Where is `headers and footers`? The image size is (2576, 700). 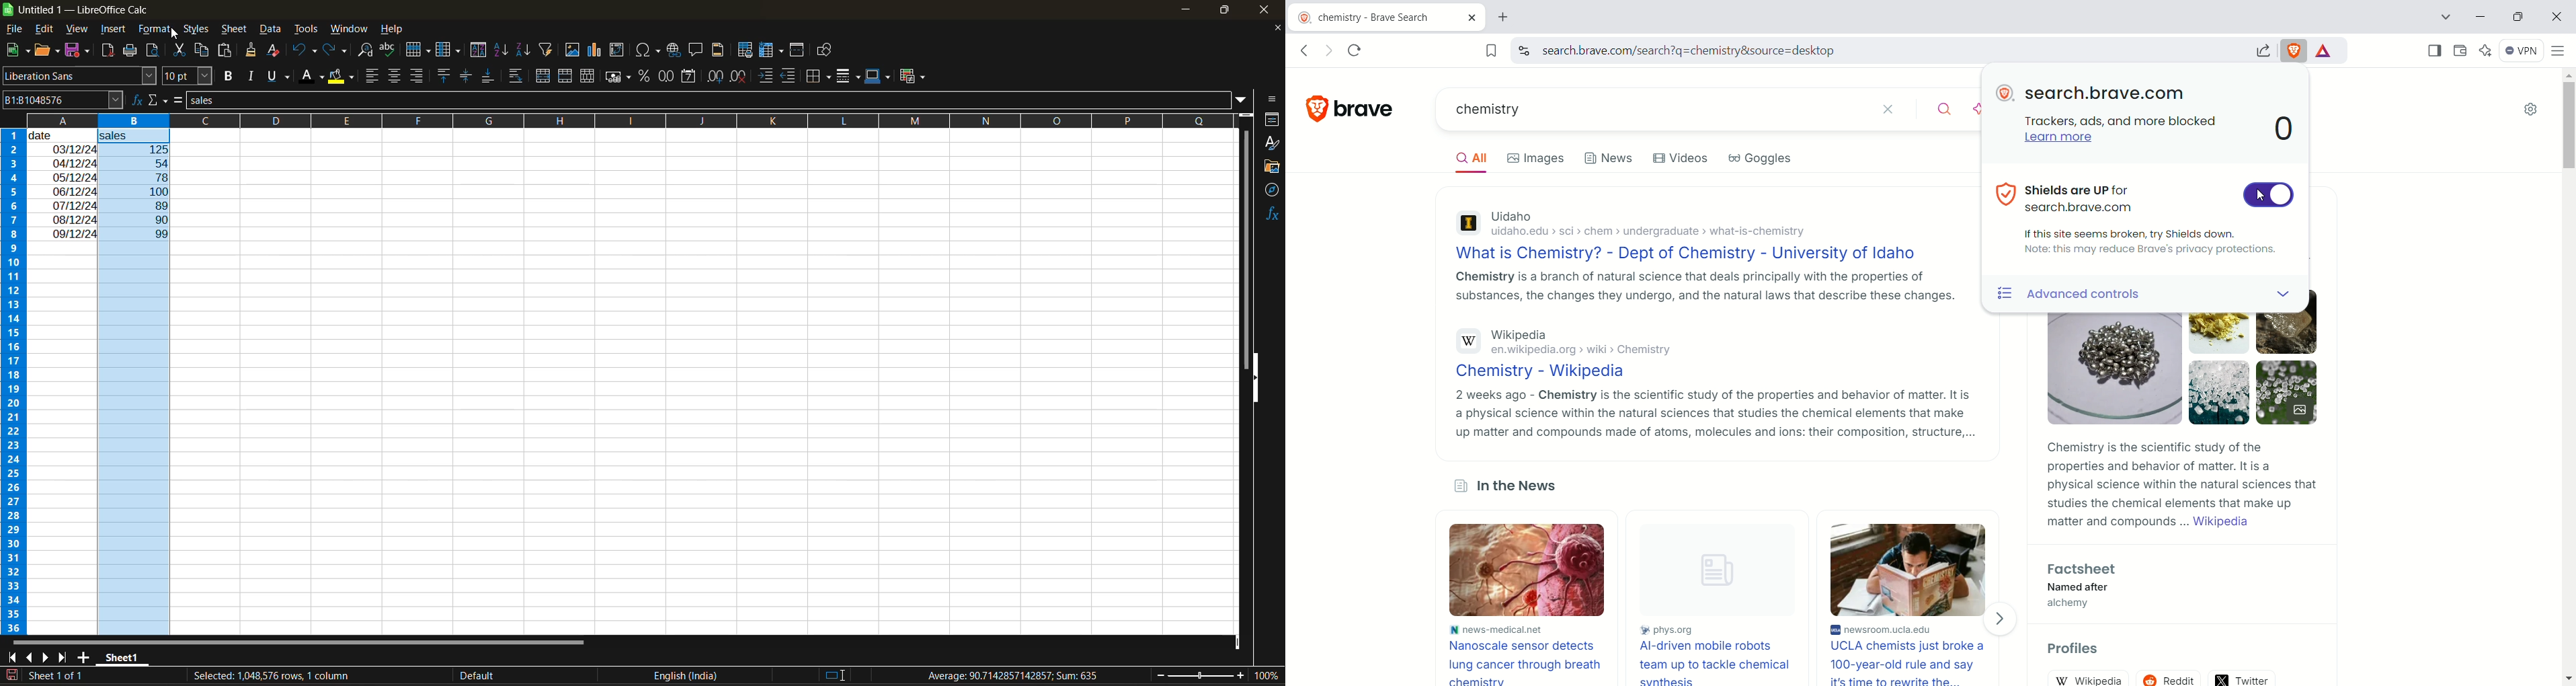
headers and footers is located at coordinates (722, 50).